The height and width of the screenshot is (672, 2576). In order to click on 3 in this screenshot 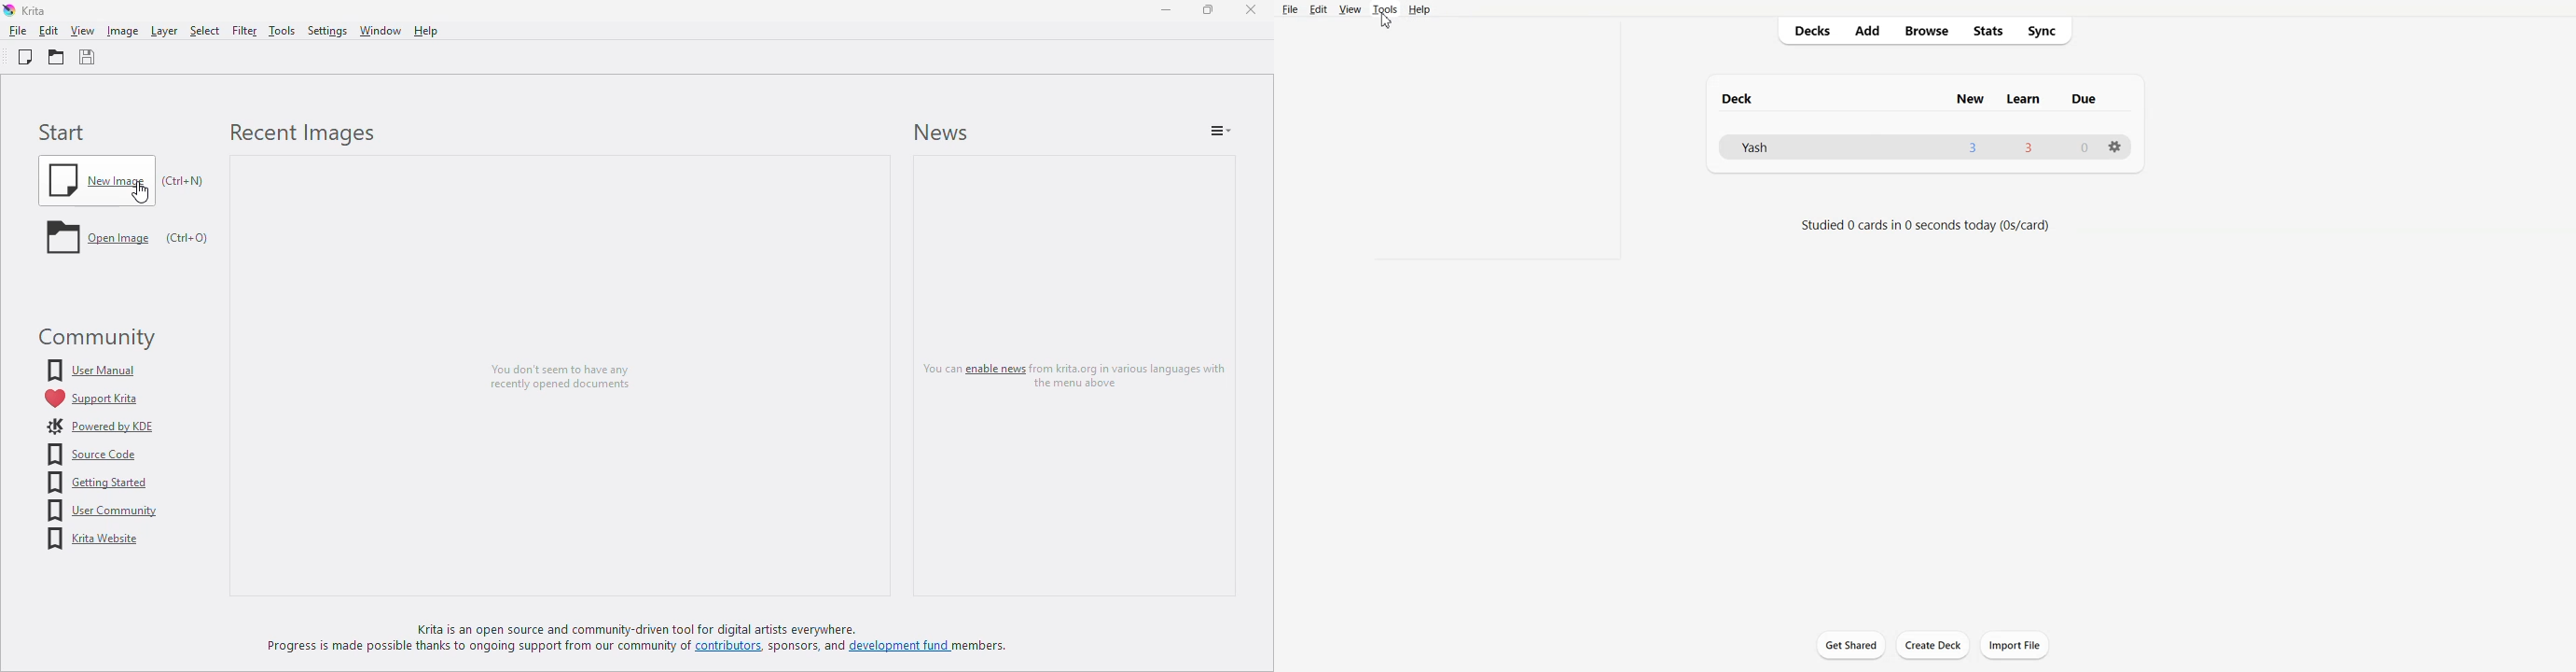, I will do `click(1973, 147)`.